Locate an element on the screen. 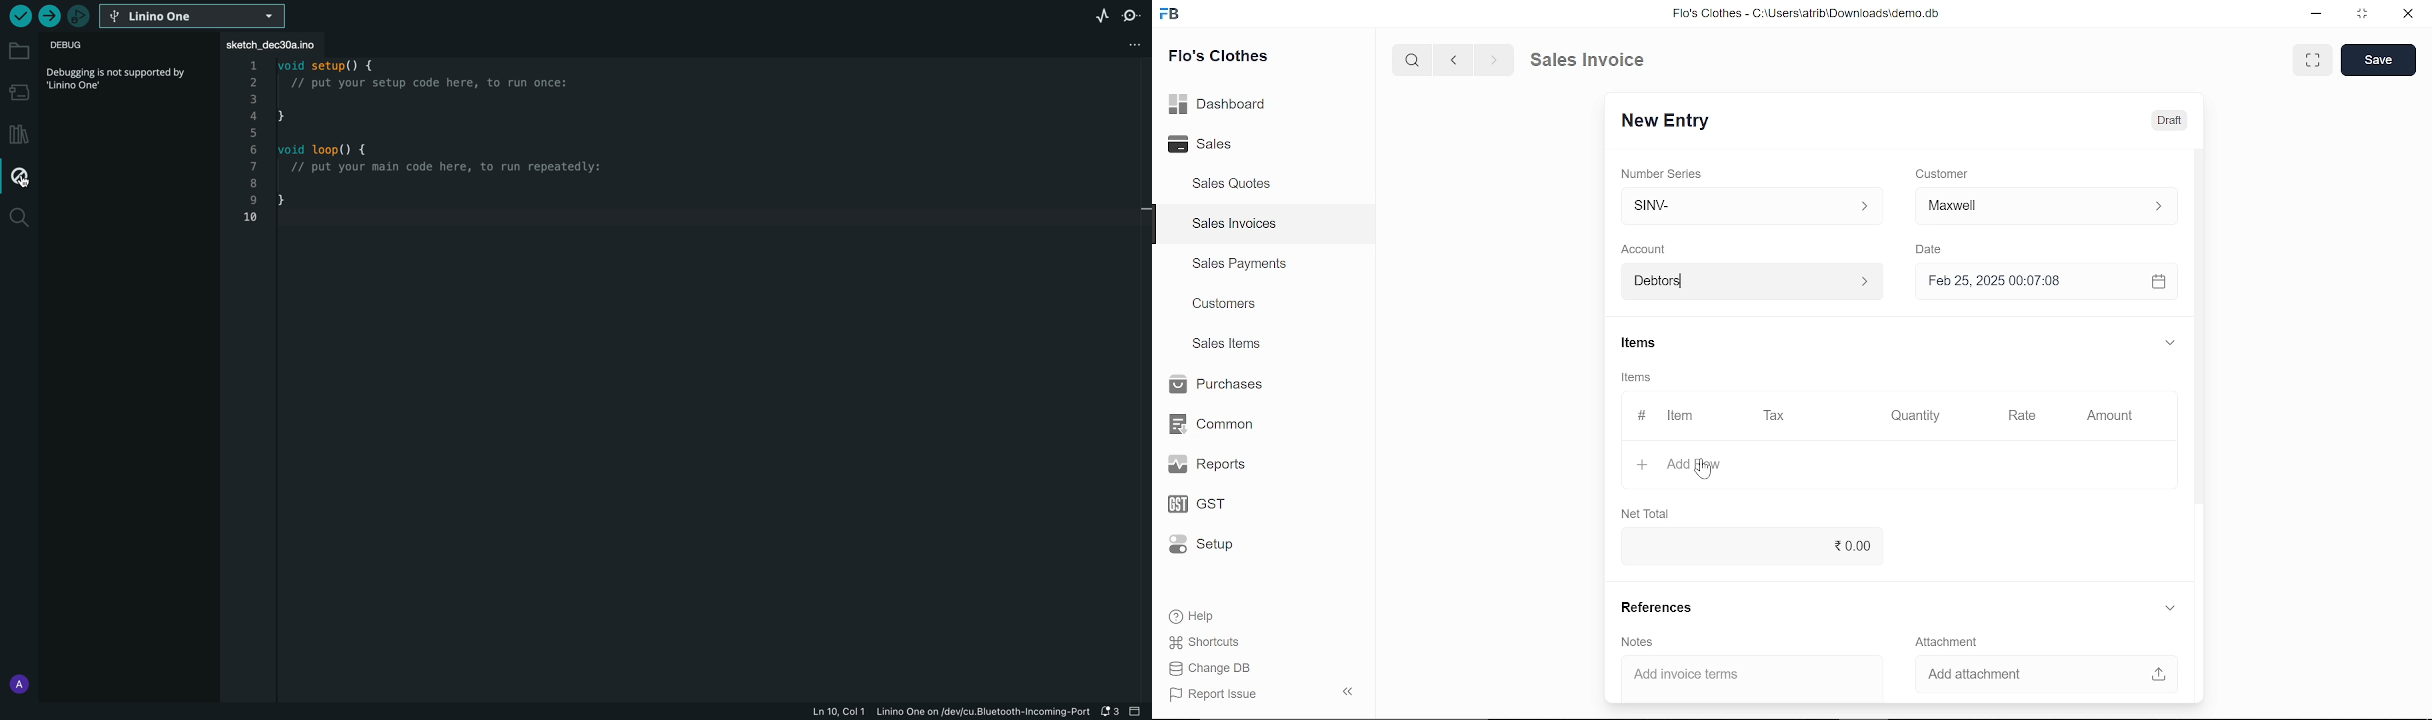  restore down is located at coordinates (2359, 15).